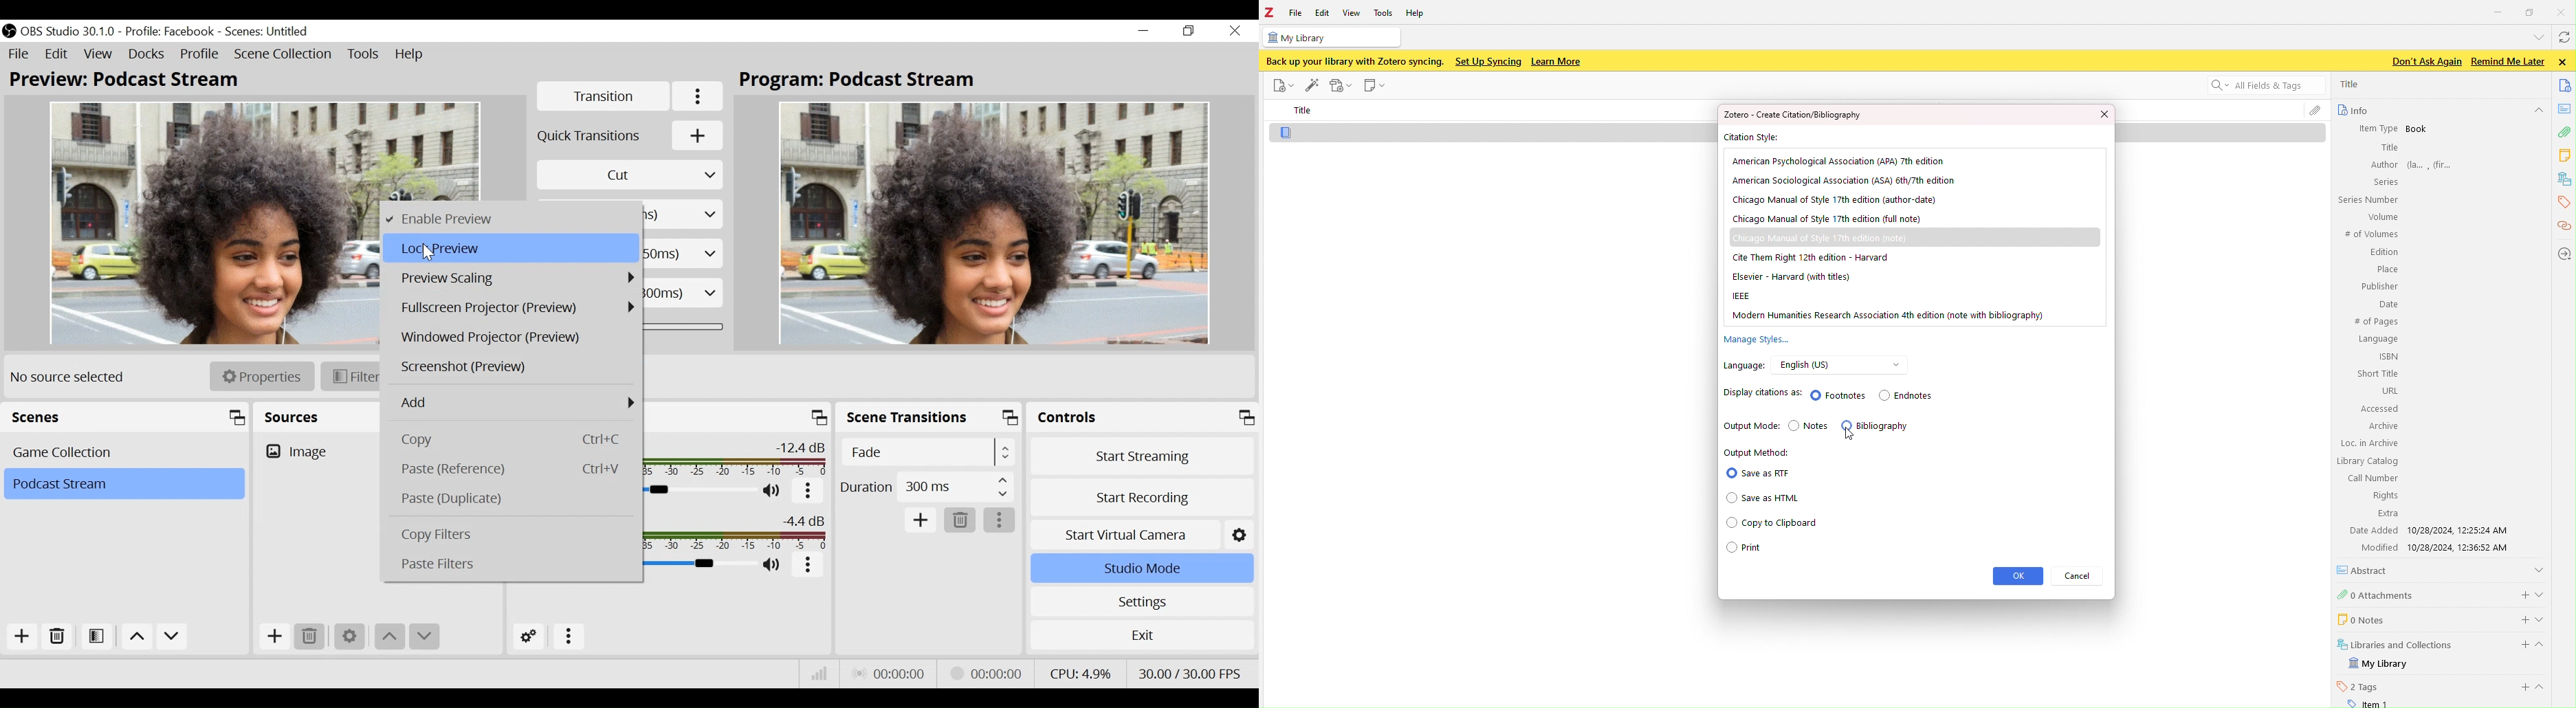  Describe the element at coordinates (517, 564) in the screenshot. I see `Paste Filters` at that location.